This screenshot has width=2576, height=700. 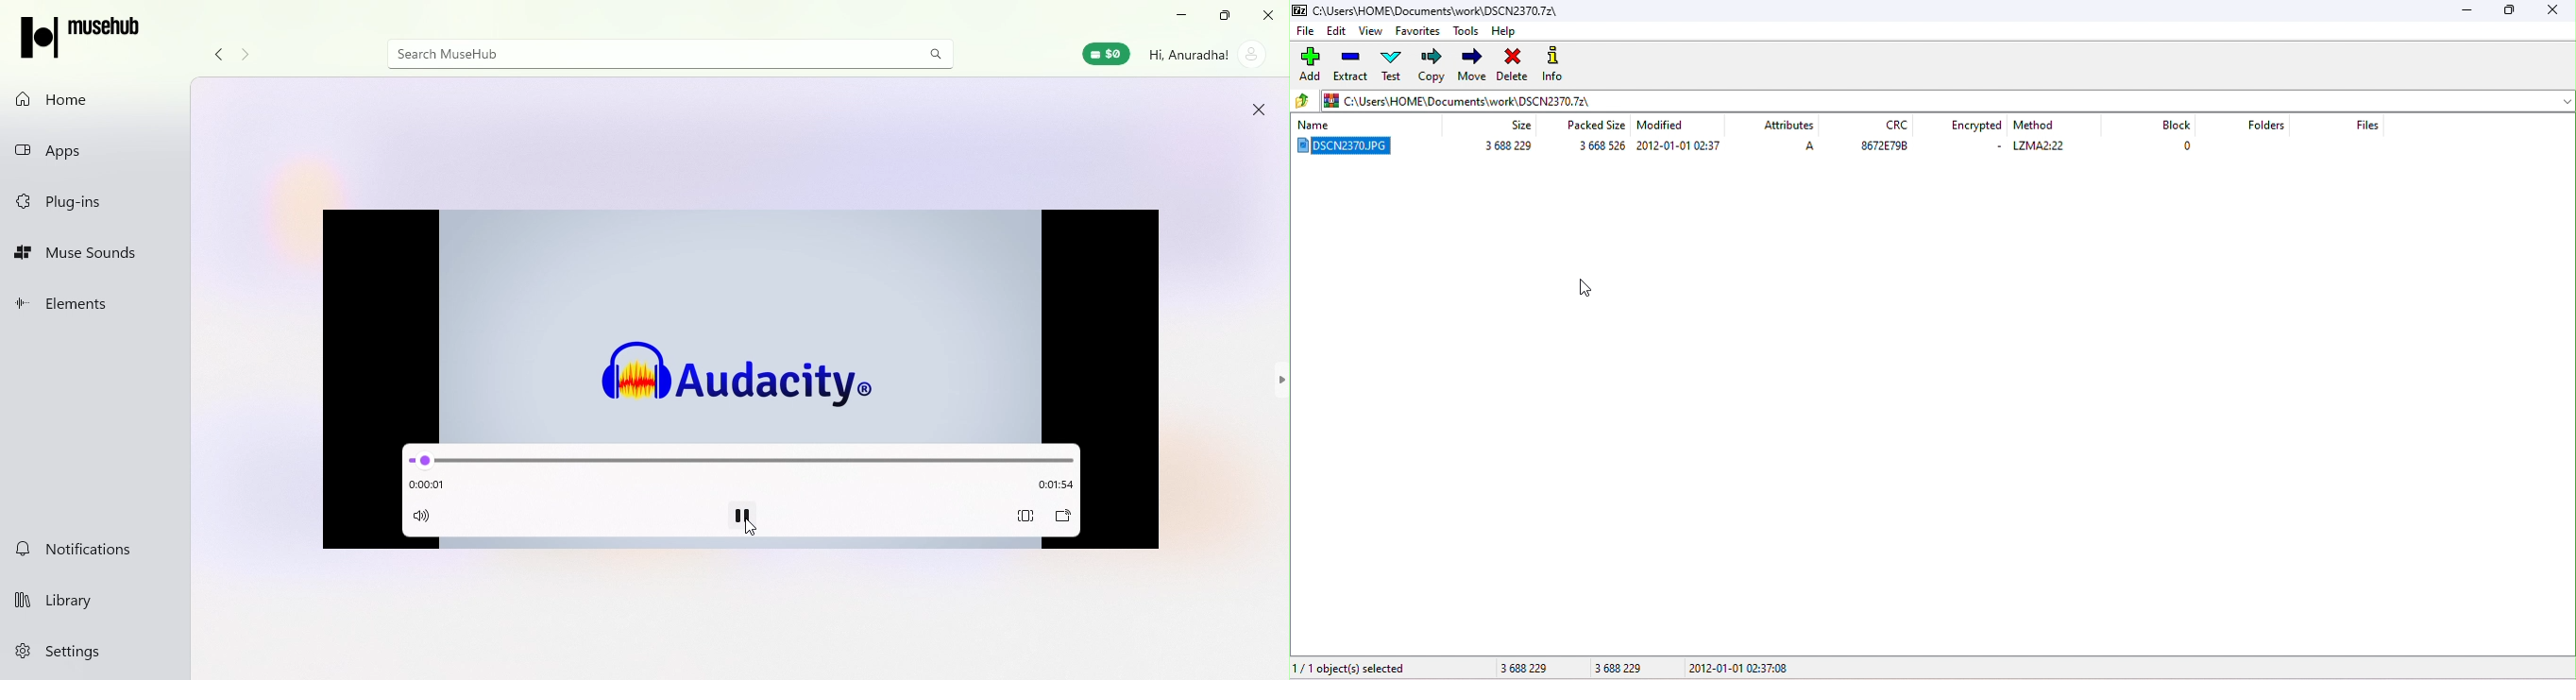 I want to click on edit, so click(x=1337, y=31).